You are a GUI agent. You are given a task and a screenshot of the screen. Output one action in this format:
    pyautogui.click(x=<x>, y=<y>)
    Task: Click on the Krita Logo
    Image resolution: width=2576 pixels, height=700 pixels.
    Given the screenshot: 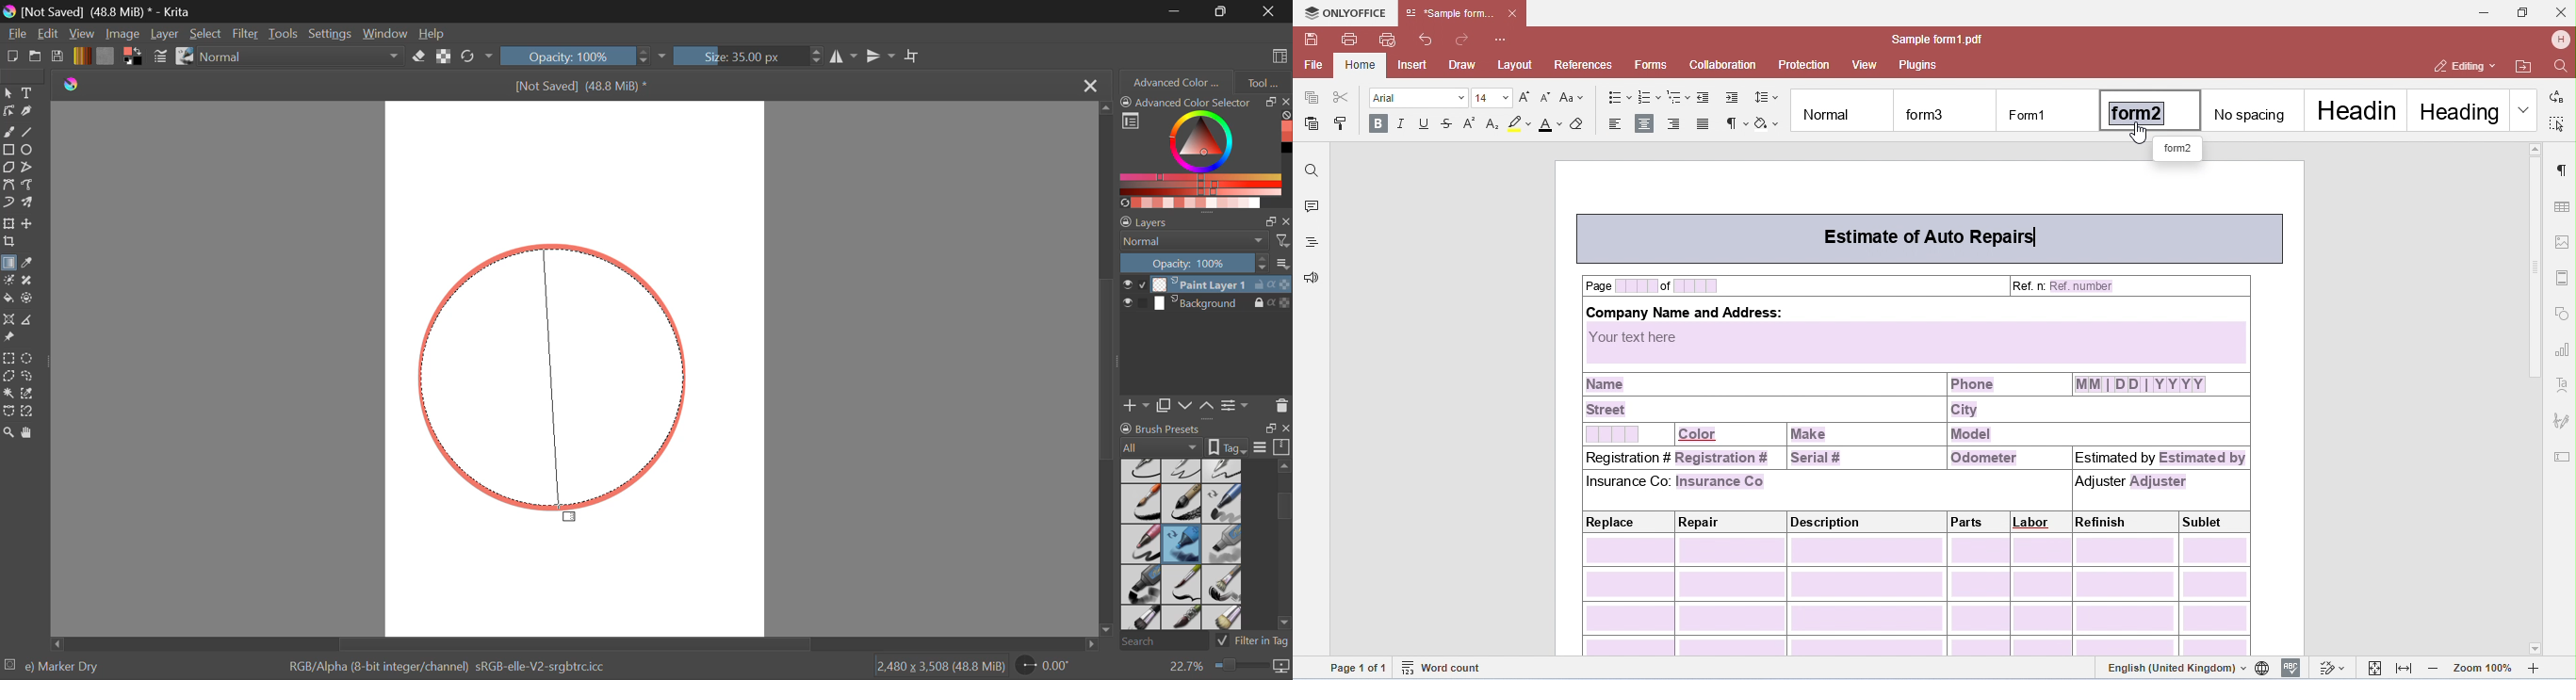 What is the action you would take?
    pyautogui.click(x=70, y=85)
    